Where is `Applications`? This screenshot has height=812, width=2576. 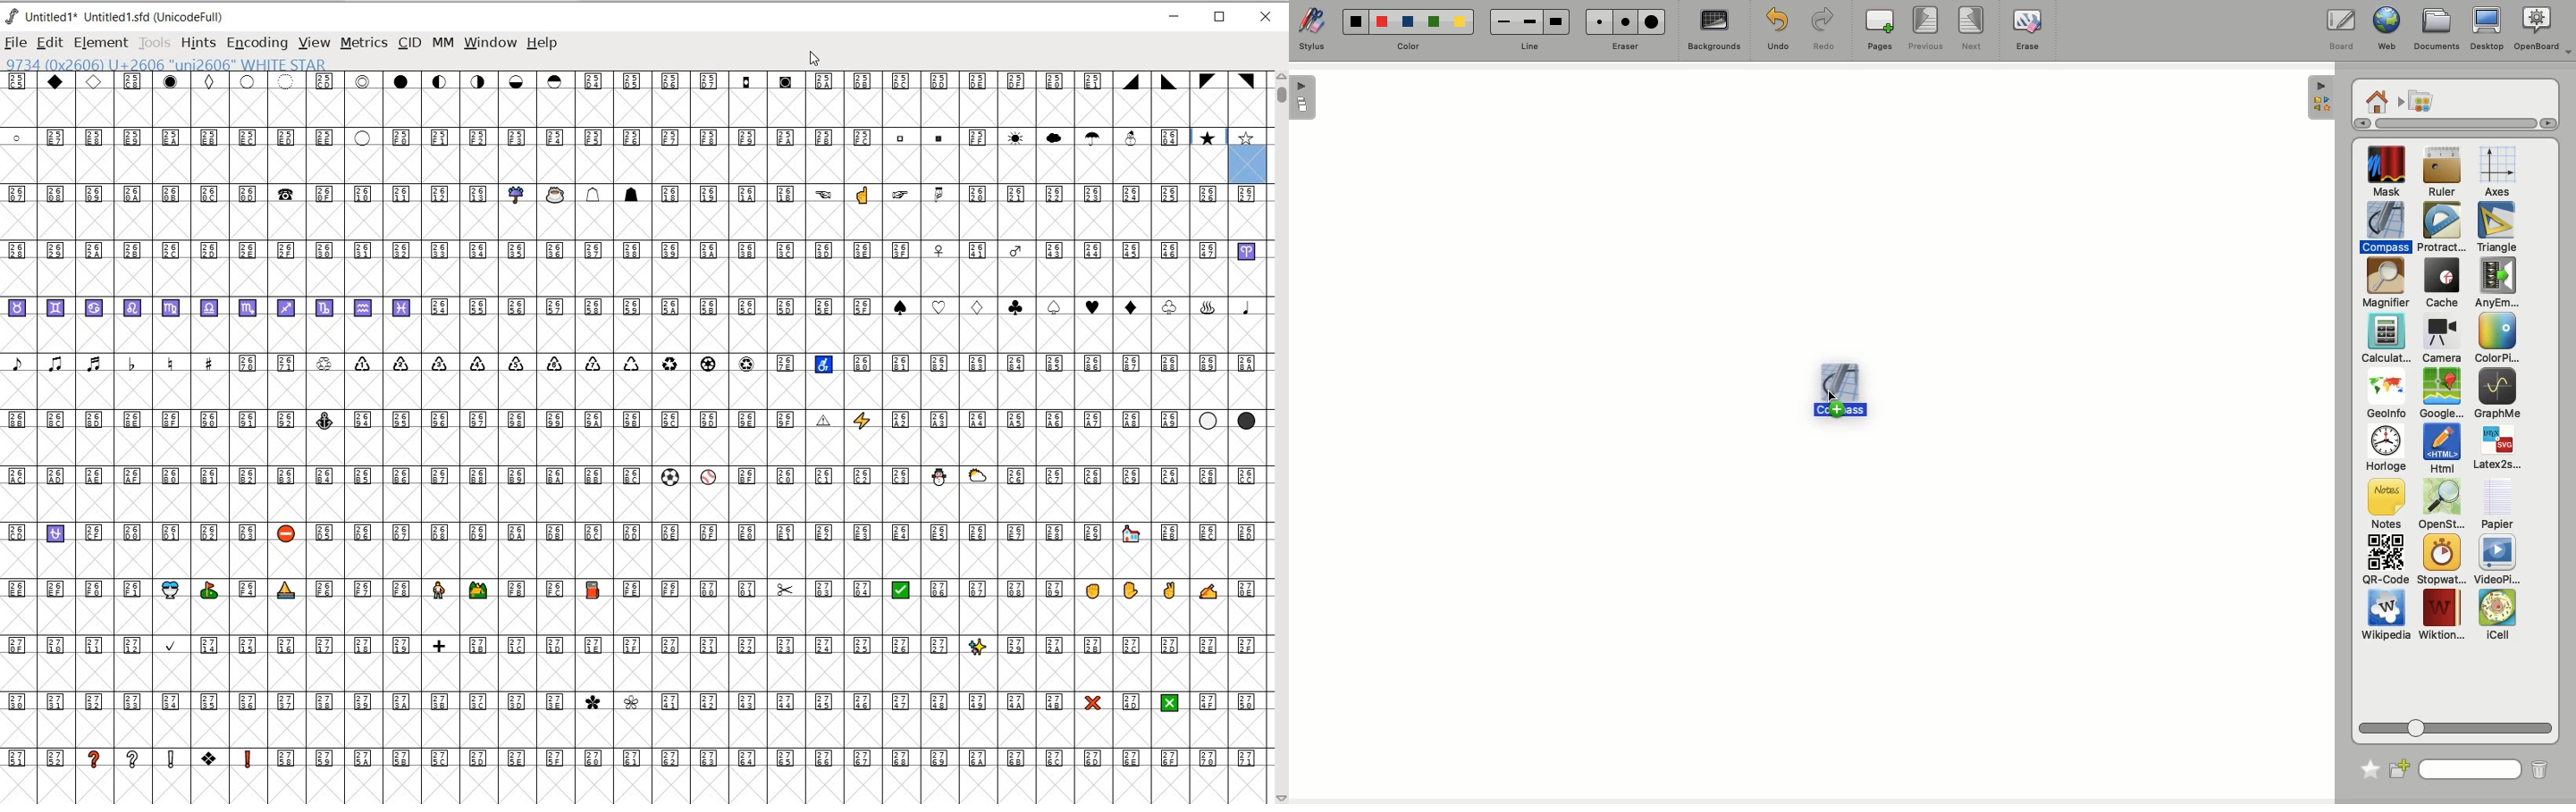
Applications is located at coordinates (2420, 102).